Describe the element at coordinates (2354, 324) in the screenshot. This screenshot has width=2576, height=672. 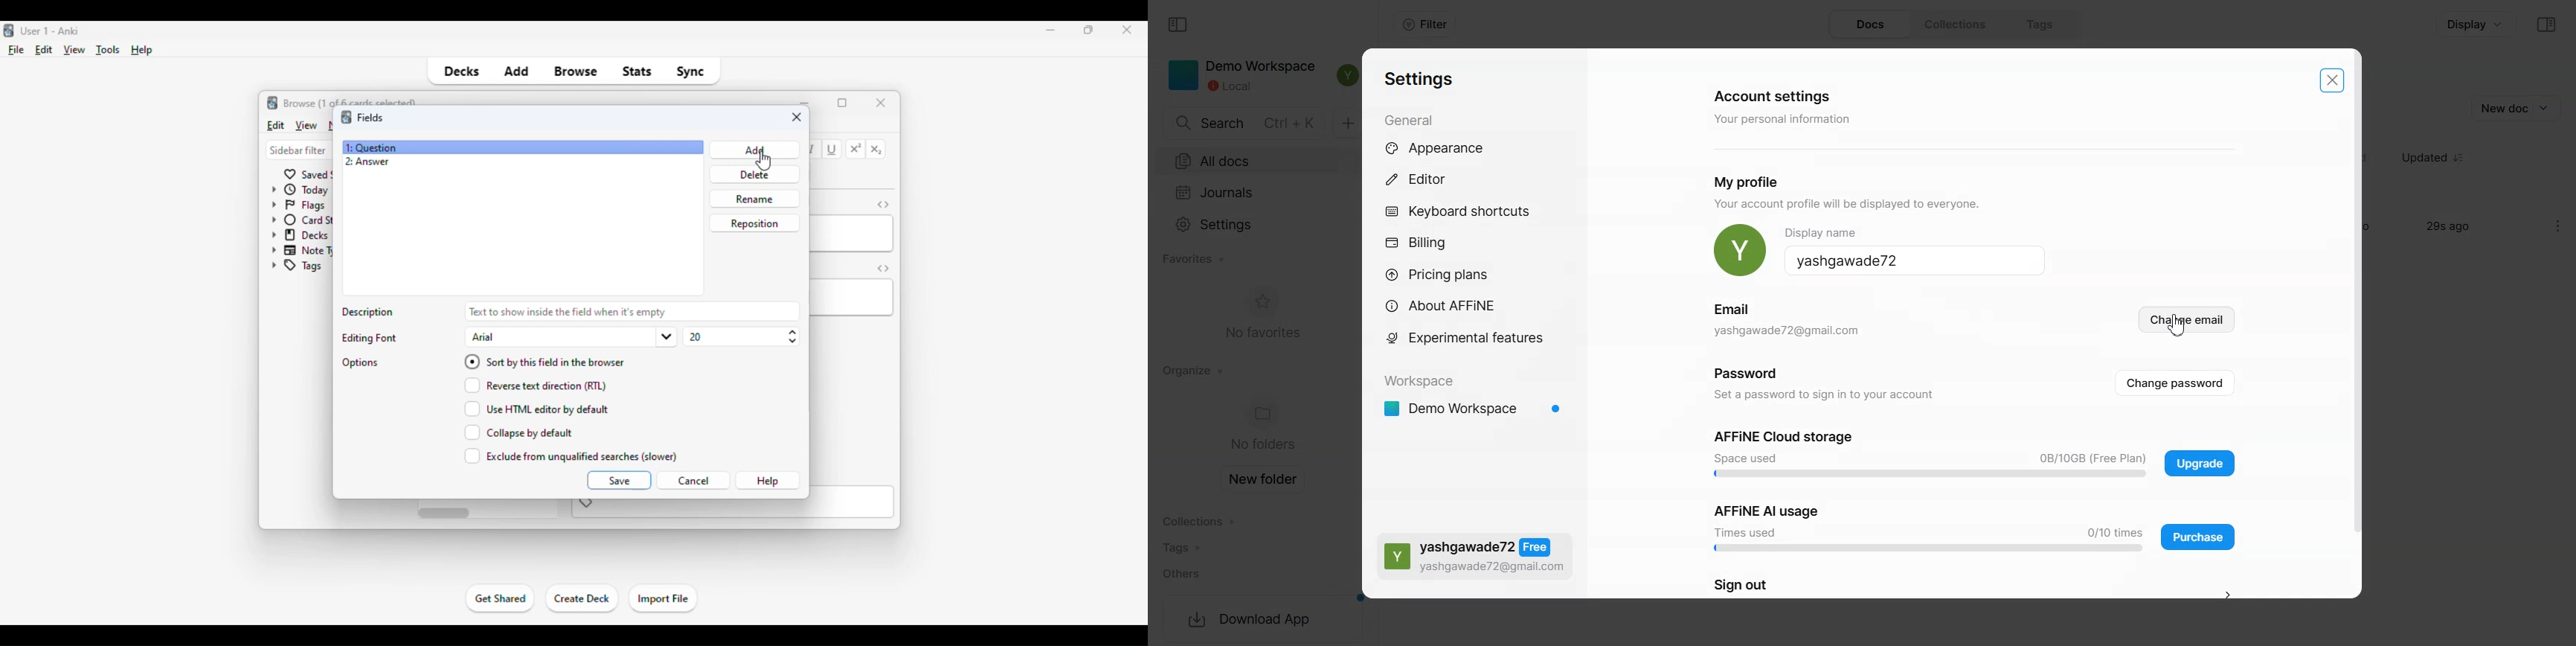
I see `Vertical scroll bar` at that location.